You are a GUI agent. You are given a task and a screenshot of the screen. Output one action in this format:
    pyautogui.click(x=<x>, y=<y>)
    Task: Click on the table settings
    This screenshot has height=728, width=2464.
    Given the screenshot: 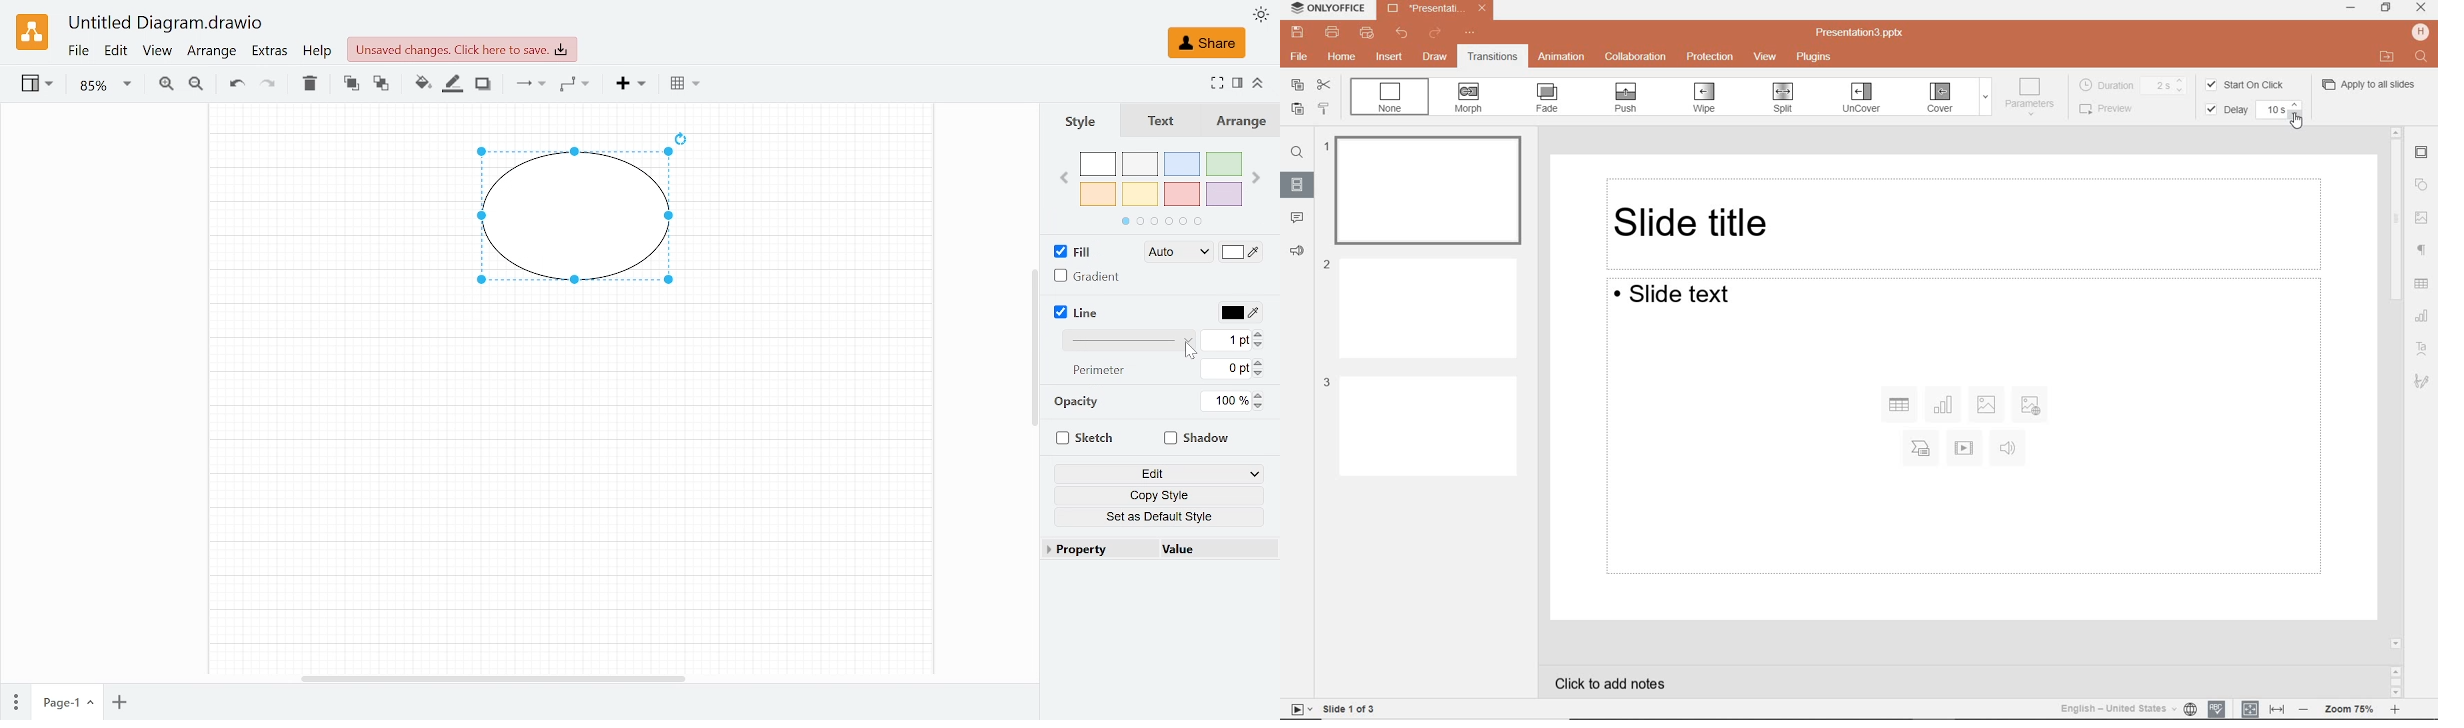 What is the action you would take?
    pyautogui.click(x=2422, y=283)
    